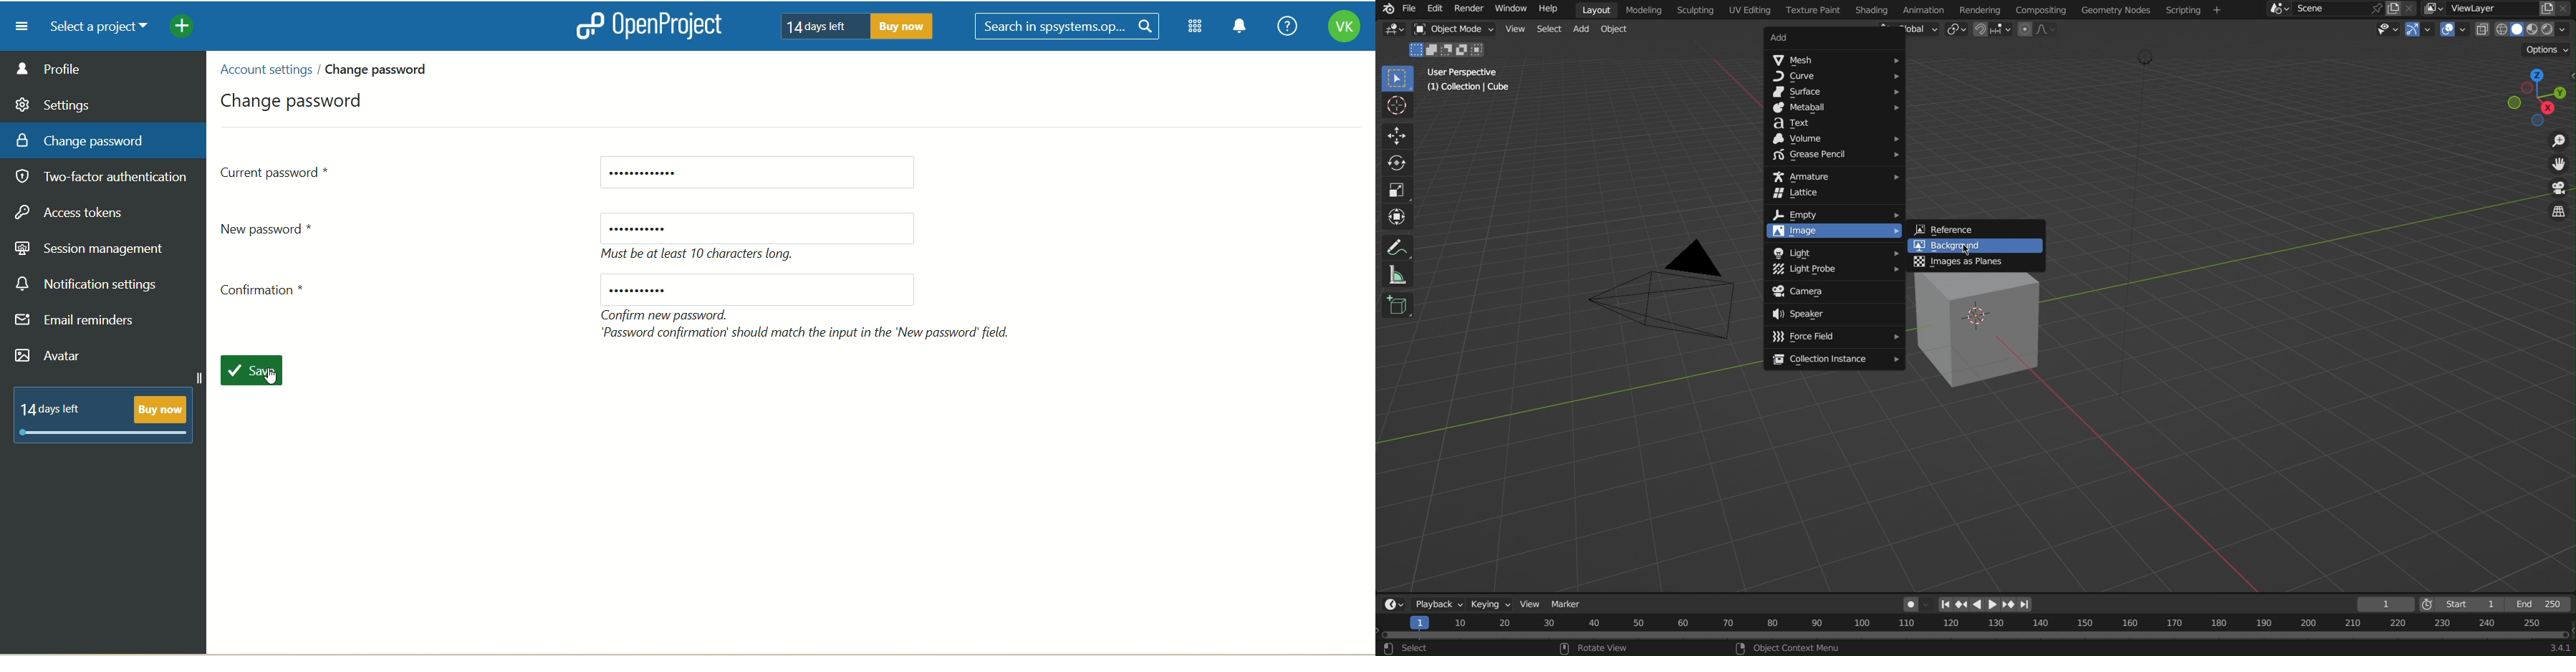  Describe the element at coordinates (91, 246) in the screenshot. I see `session management` at that location.